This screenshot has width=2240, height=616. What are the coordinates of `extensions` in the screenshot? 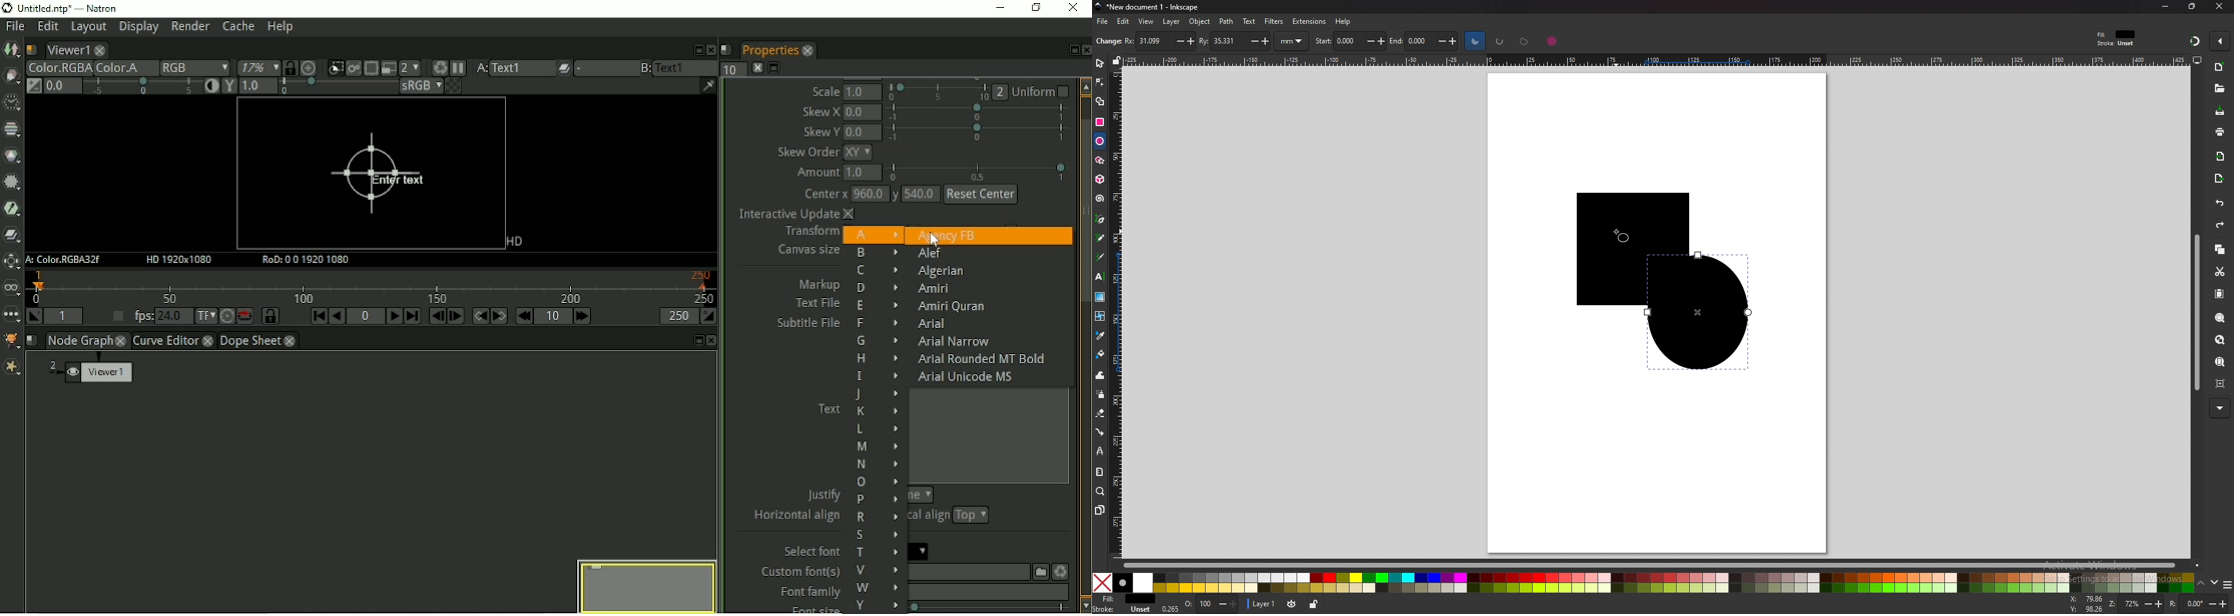 It's located at (1308, 21).